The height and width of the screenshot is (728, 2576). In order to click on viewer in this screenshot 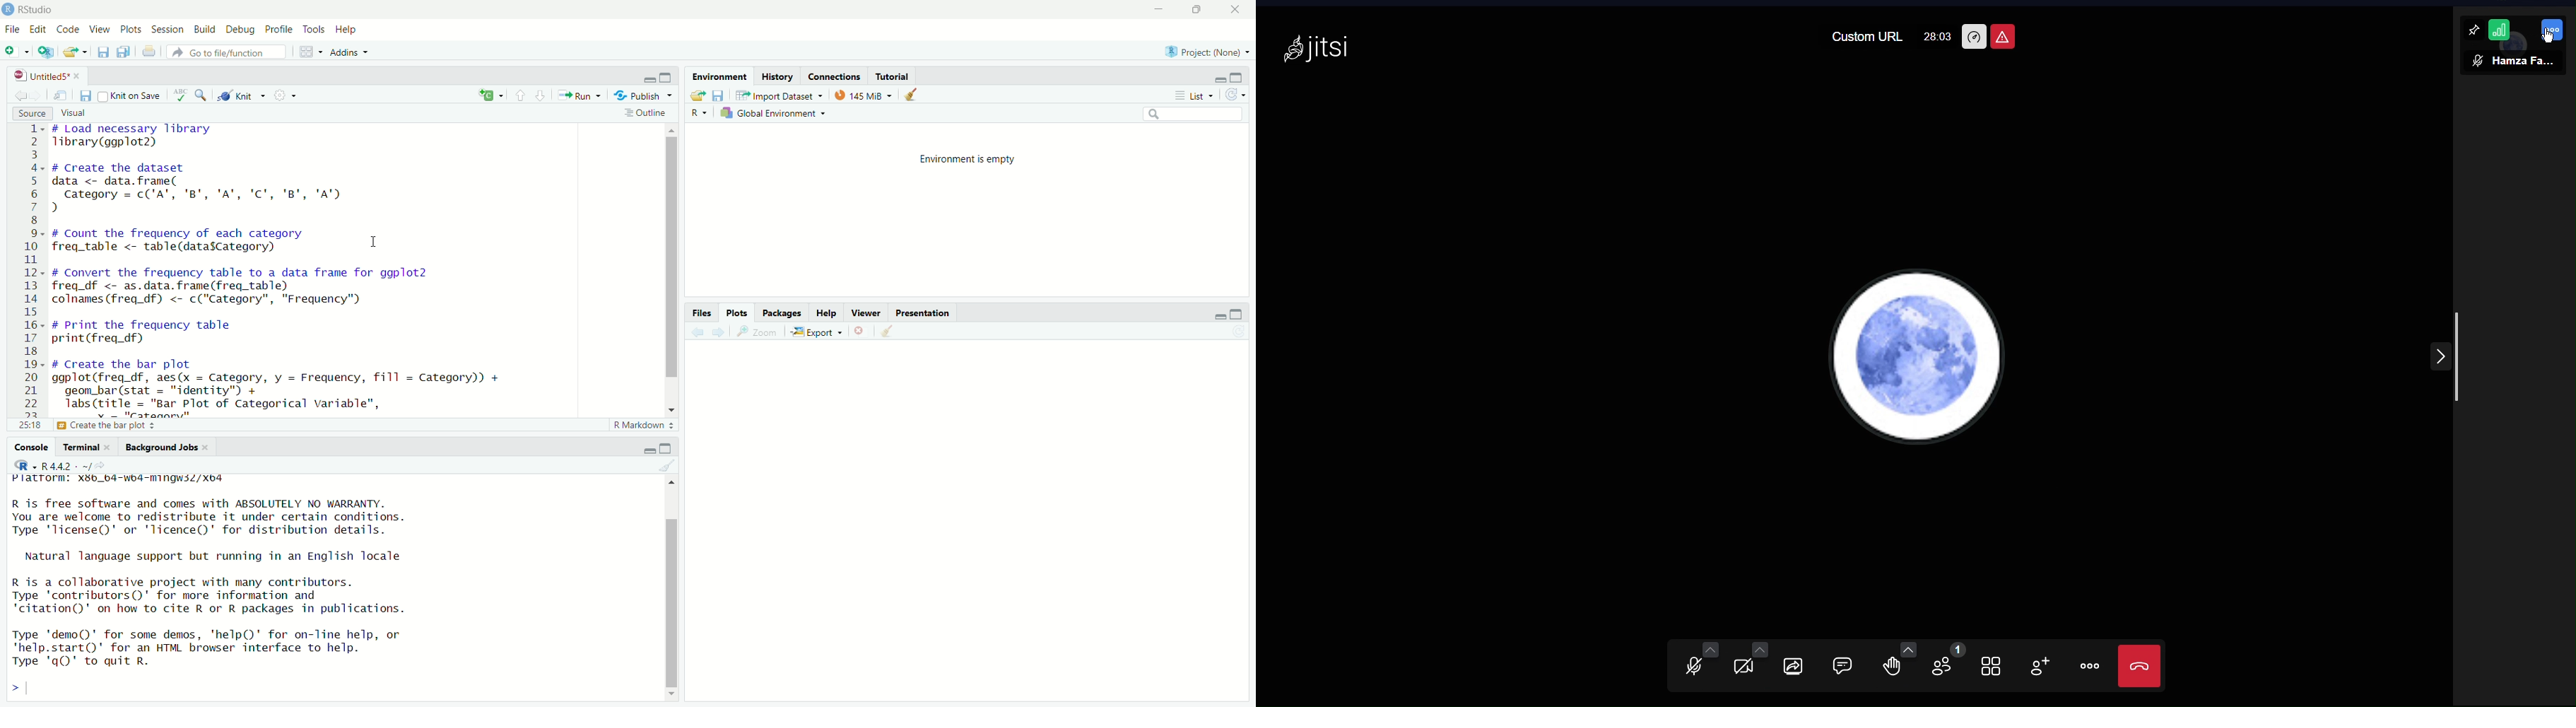, I will do `click(867, 314)`.